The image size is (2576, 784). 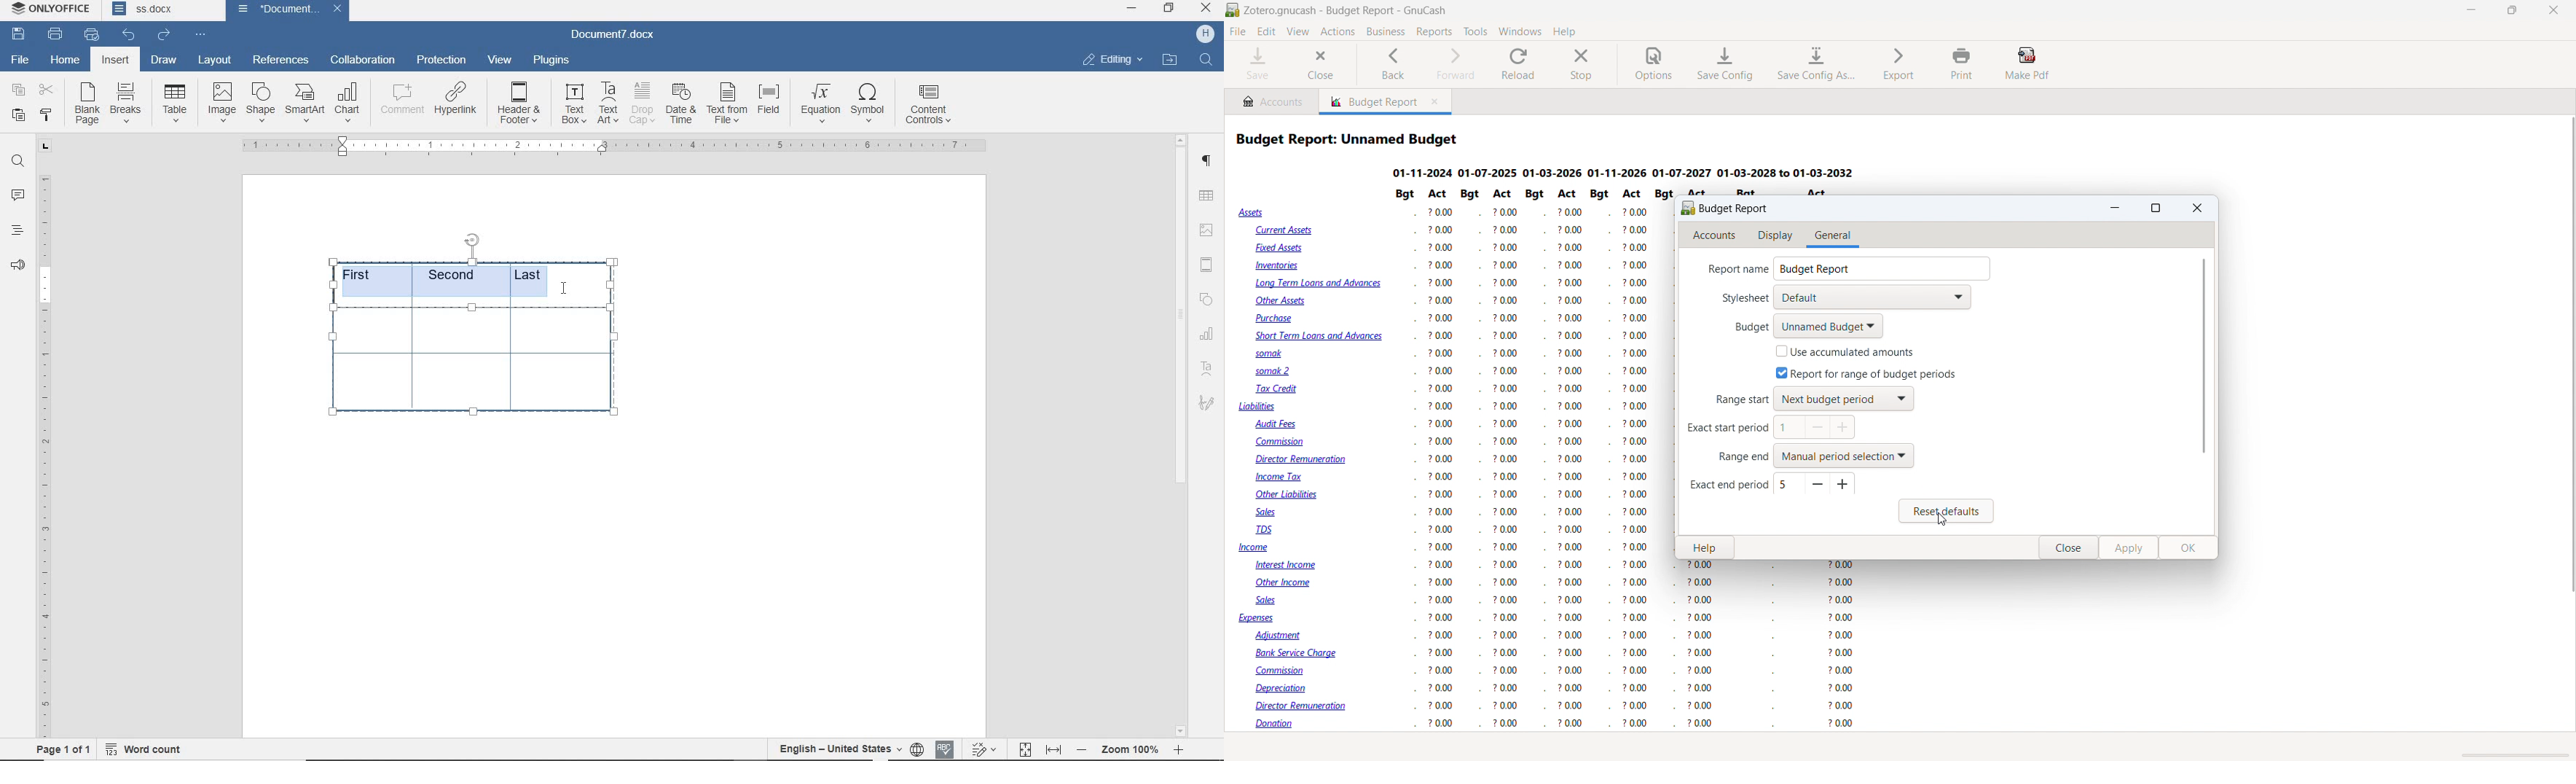 I want to click on Commission, so click(x=1289, y=672).